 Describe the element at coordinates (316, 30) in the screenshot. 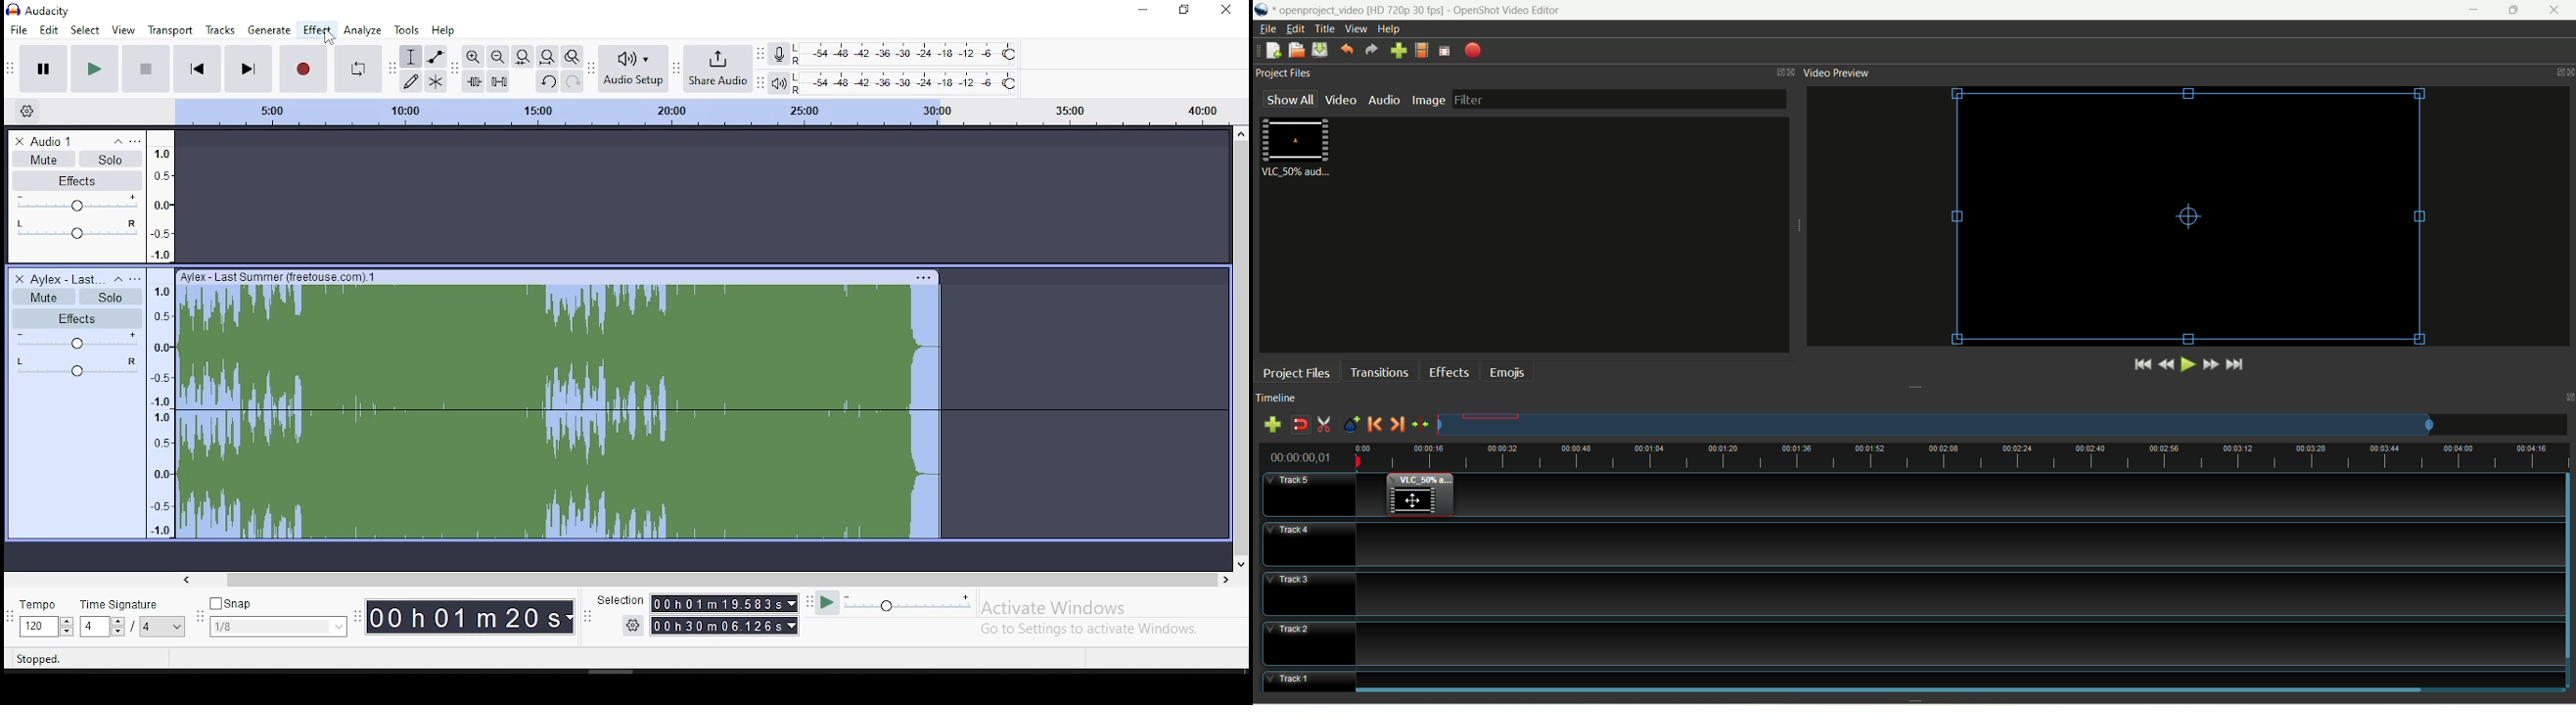

I see `effect` at that location.